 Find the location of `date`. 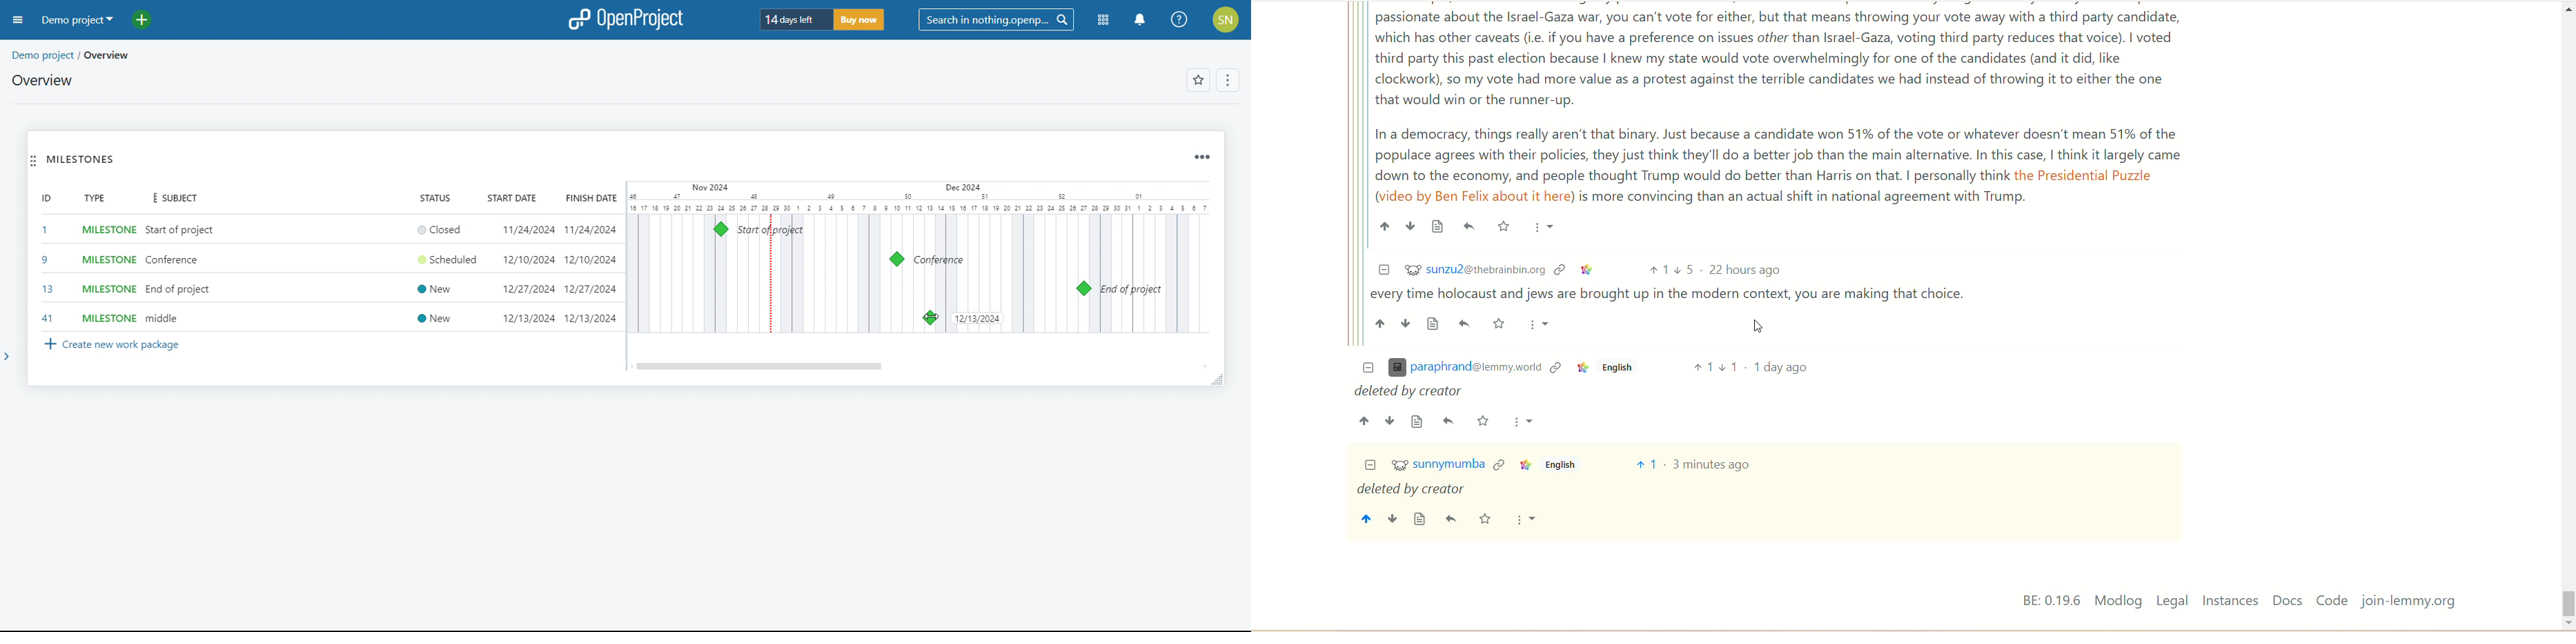

date is located at coordinates (977, 319).